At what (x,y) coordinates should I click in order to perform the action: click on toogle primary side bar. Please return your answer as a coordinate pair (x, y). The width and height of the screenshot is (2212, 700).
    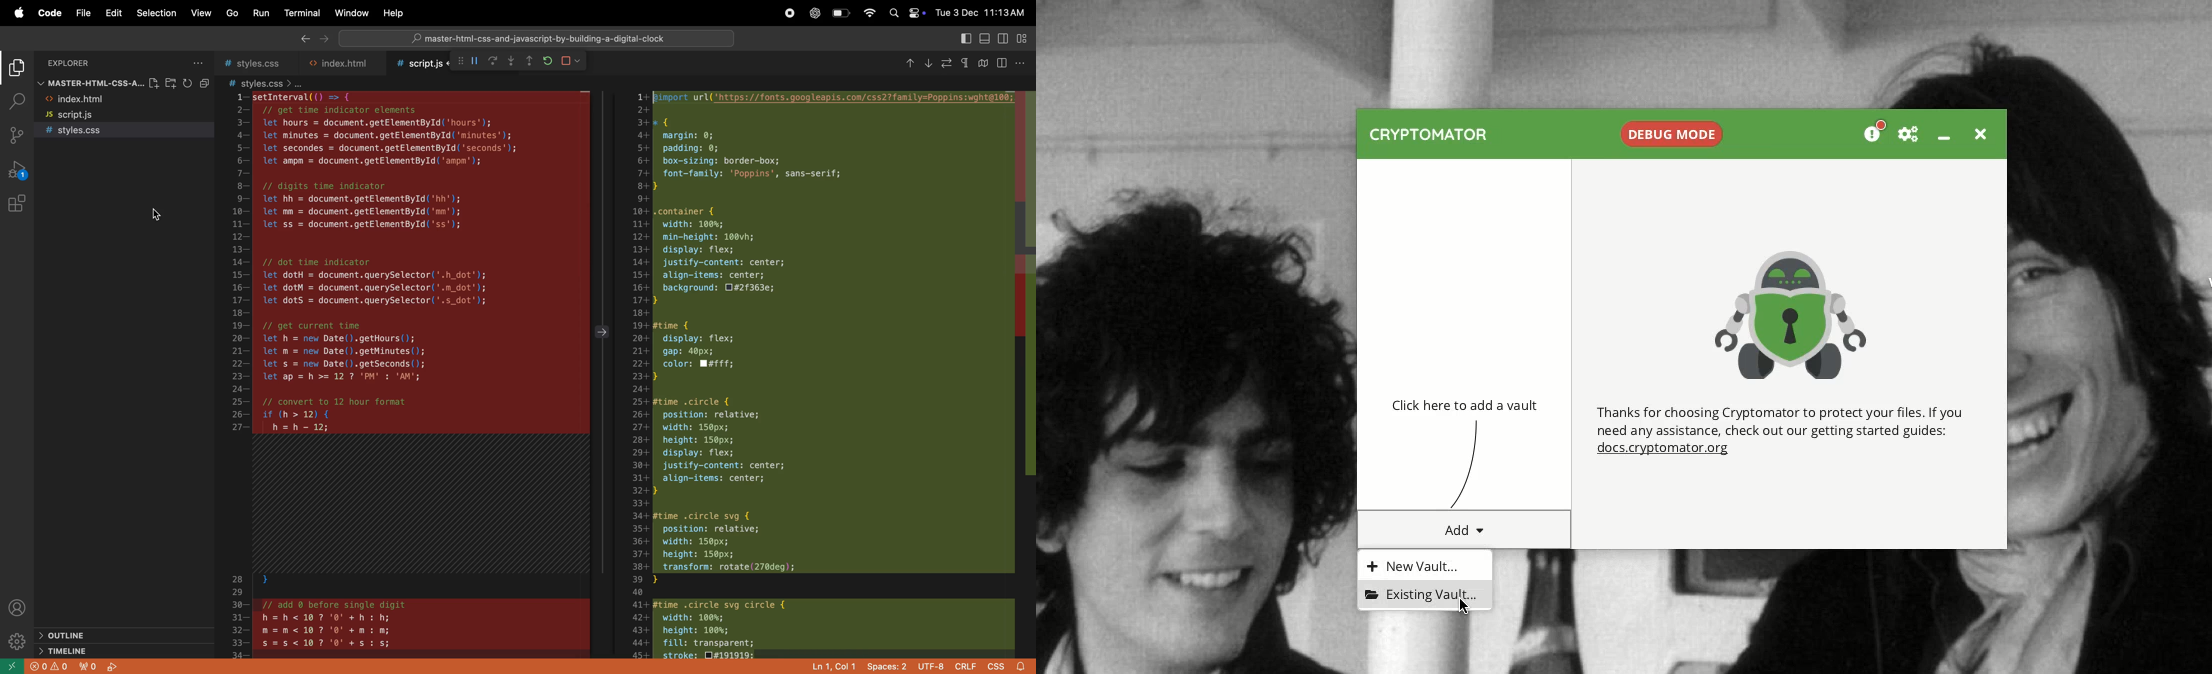
    Looking at the image, I should click on (965, 39).